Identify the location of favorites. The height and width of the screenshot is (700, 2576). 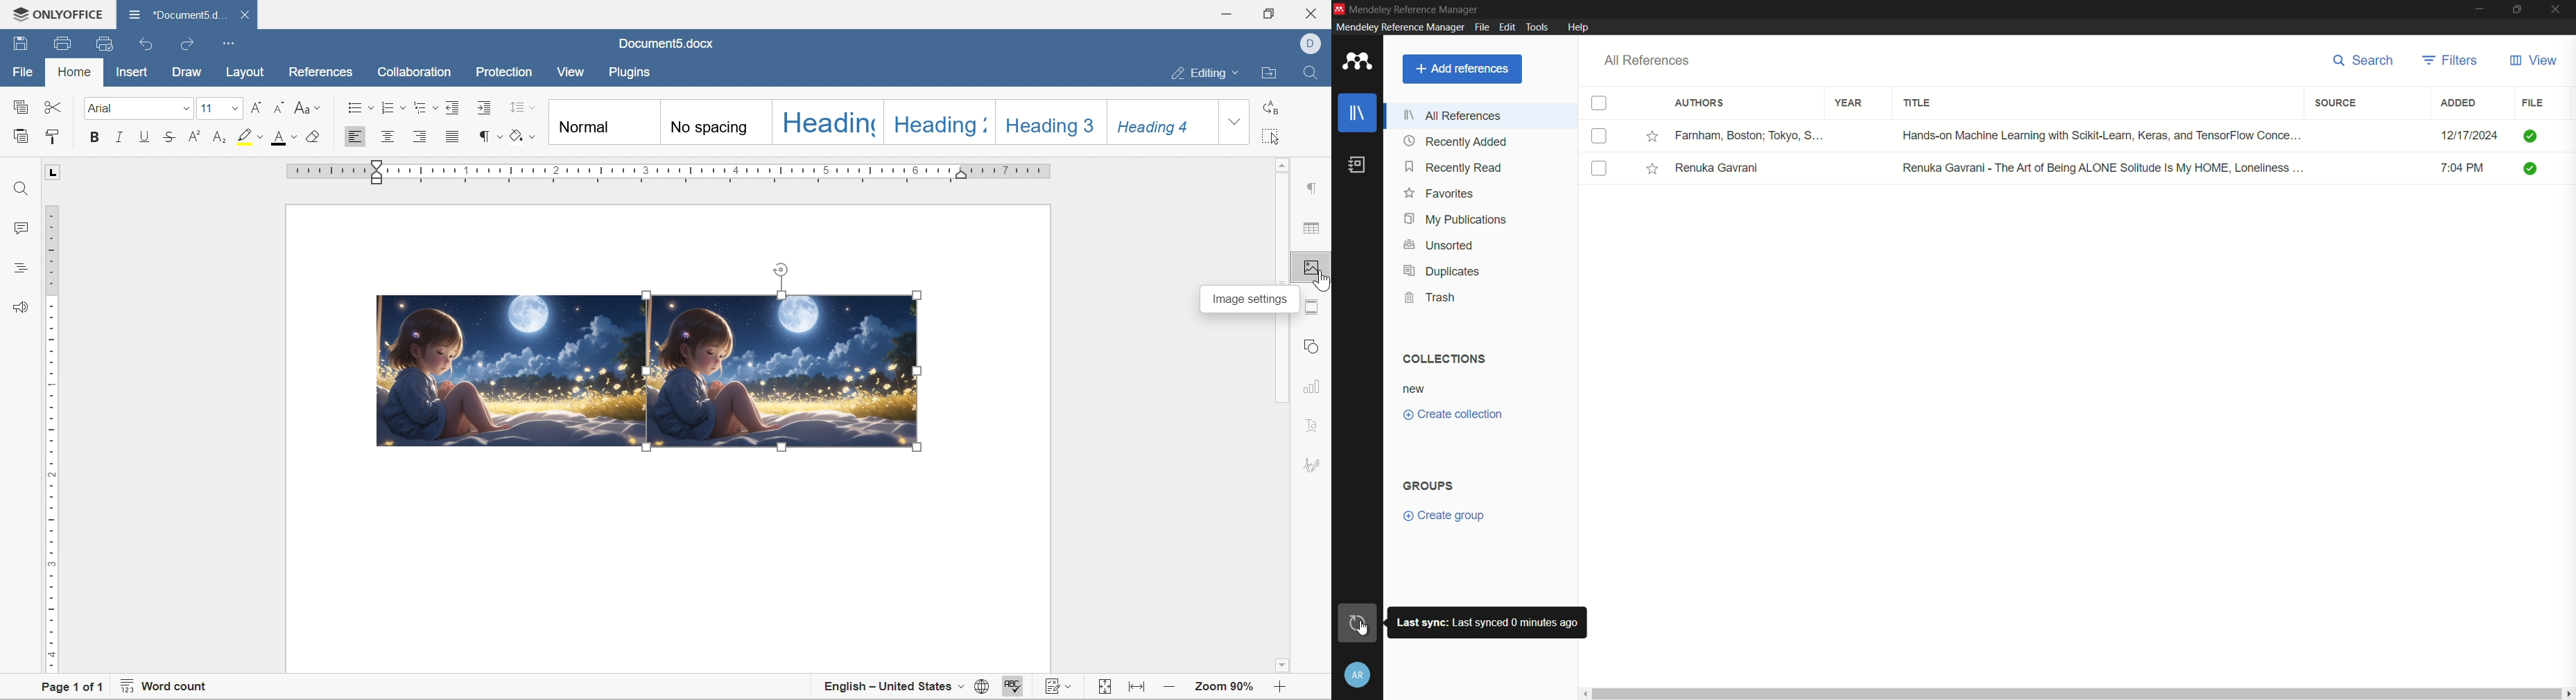
(1439, 194).